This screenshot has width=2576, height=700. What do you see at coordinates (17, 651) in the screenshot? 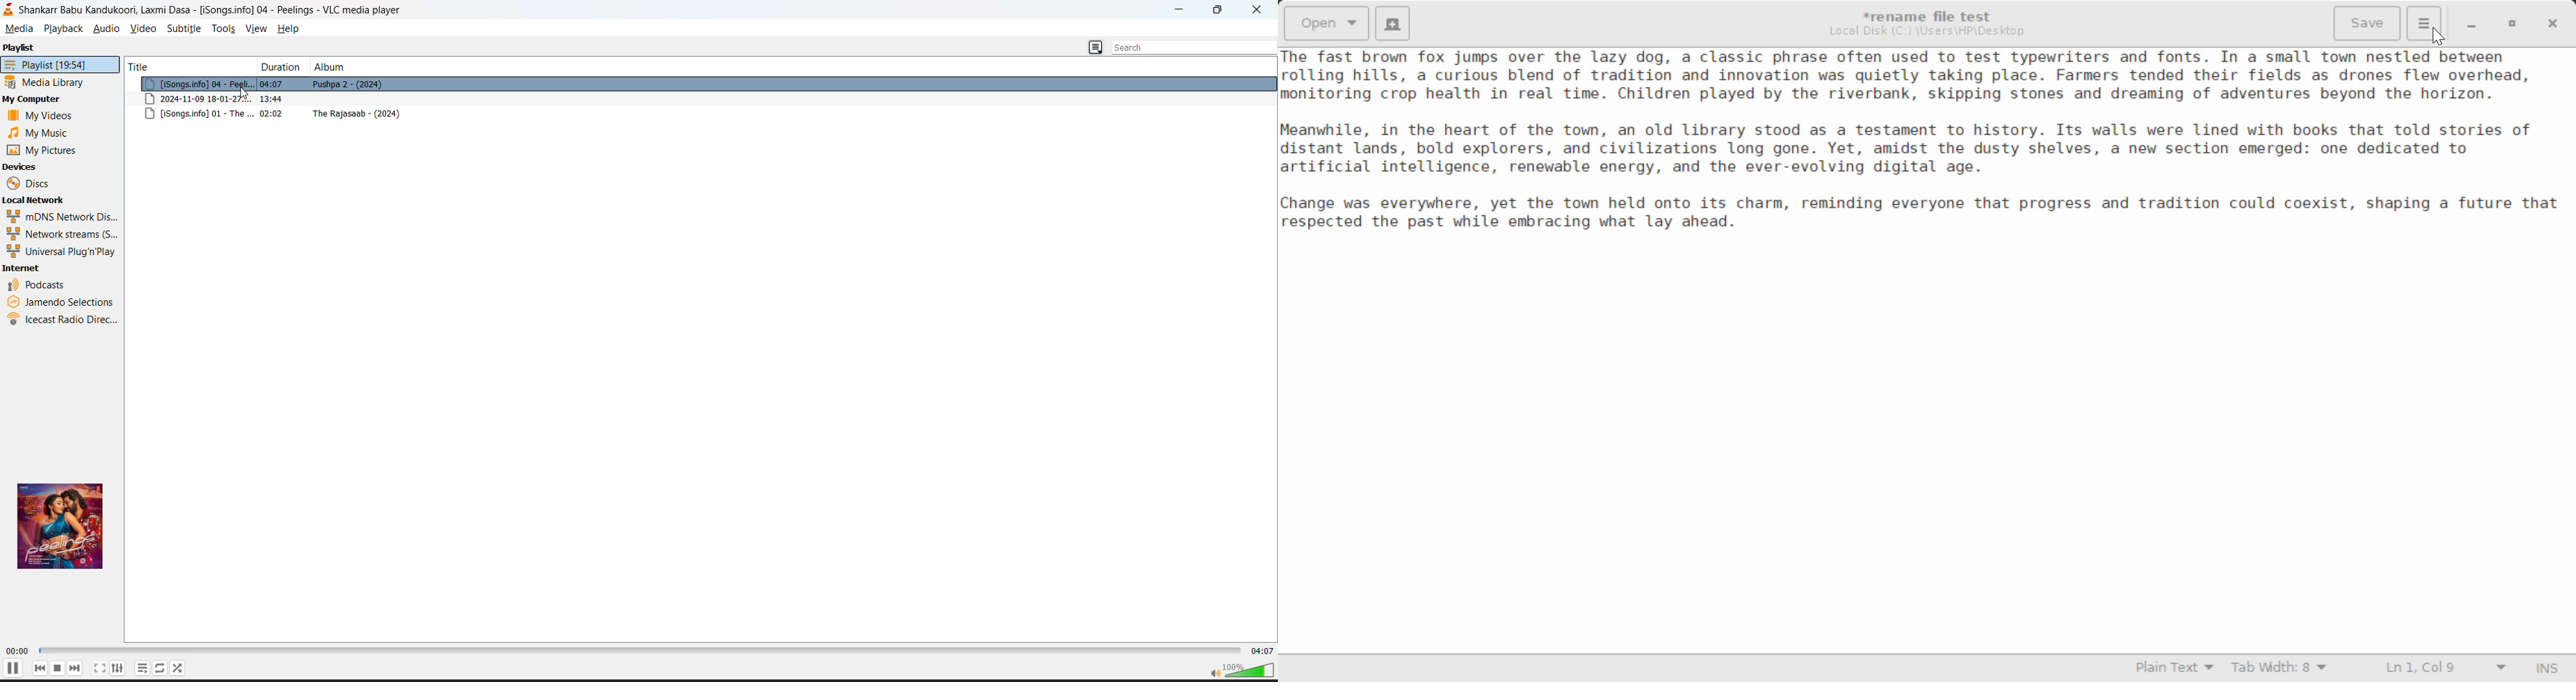
I see `current play time` at bounding box center [17, 651].